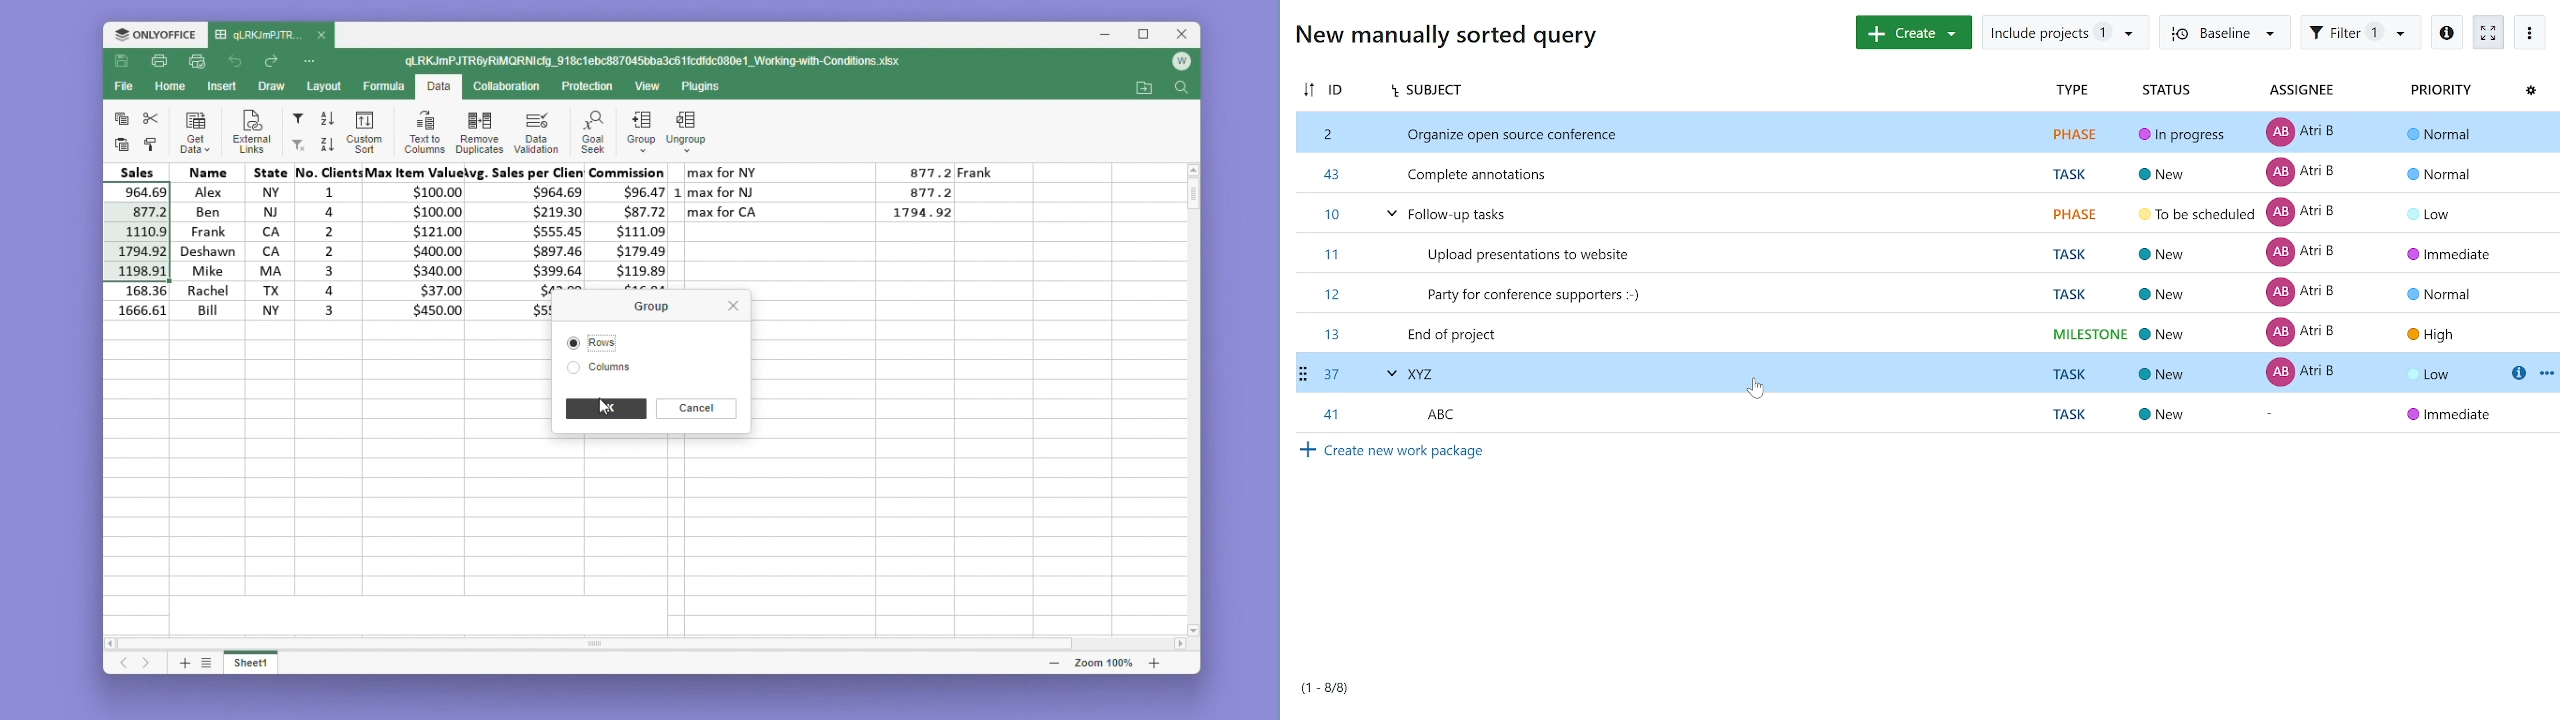 This screenshot has height=728, width=2576. I want to click on remaining cells from the column, so click(140, 303).